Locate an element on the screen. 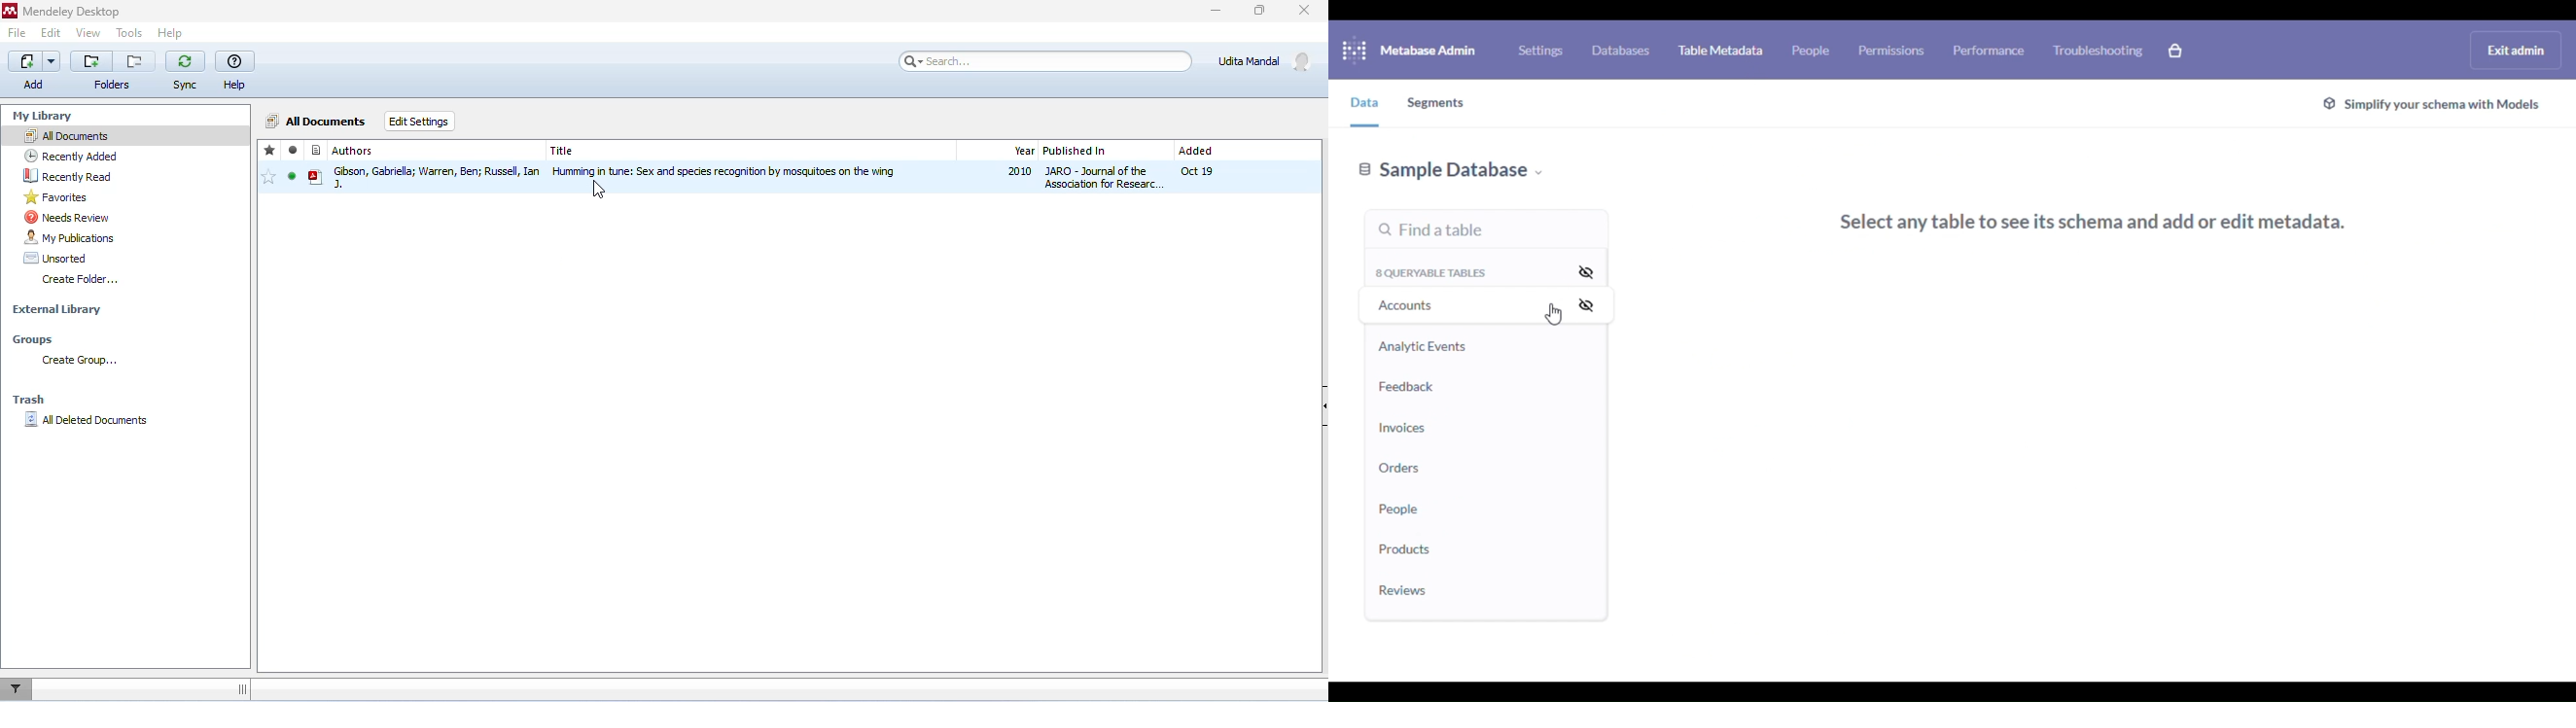 The width and height of the screenshot is (2576, 728). products is located at coordinates (1406, 549).